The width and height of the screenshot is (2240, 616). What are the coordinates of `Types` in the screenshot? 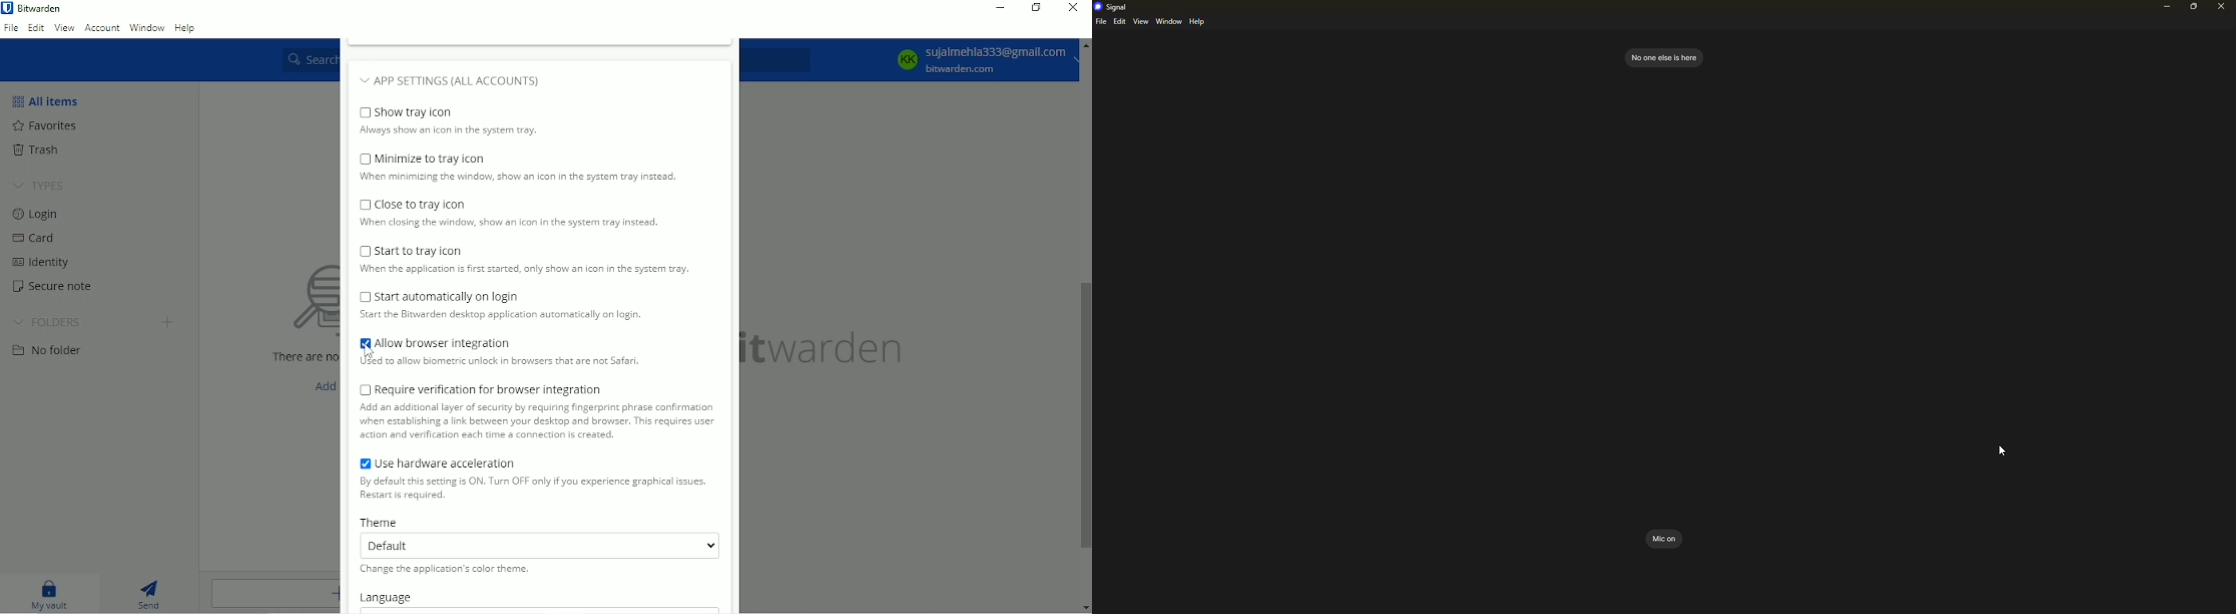 It's located at (41, 184).